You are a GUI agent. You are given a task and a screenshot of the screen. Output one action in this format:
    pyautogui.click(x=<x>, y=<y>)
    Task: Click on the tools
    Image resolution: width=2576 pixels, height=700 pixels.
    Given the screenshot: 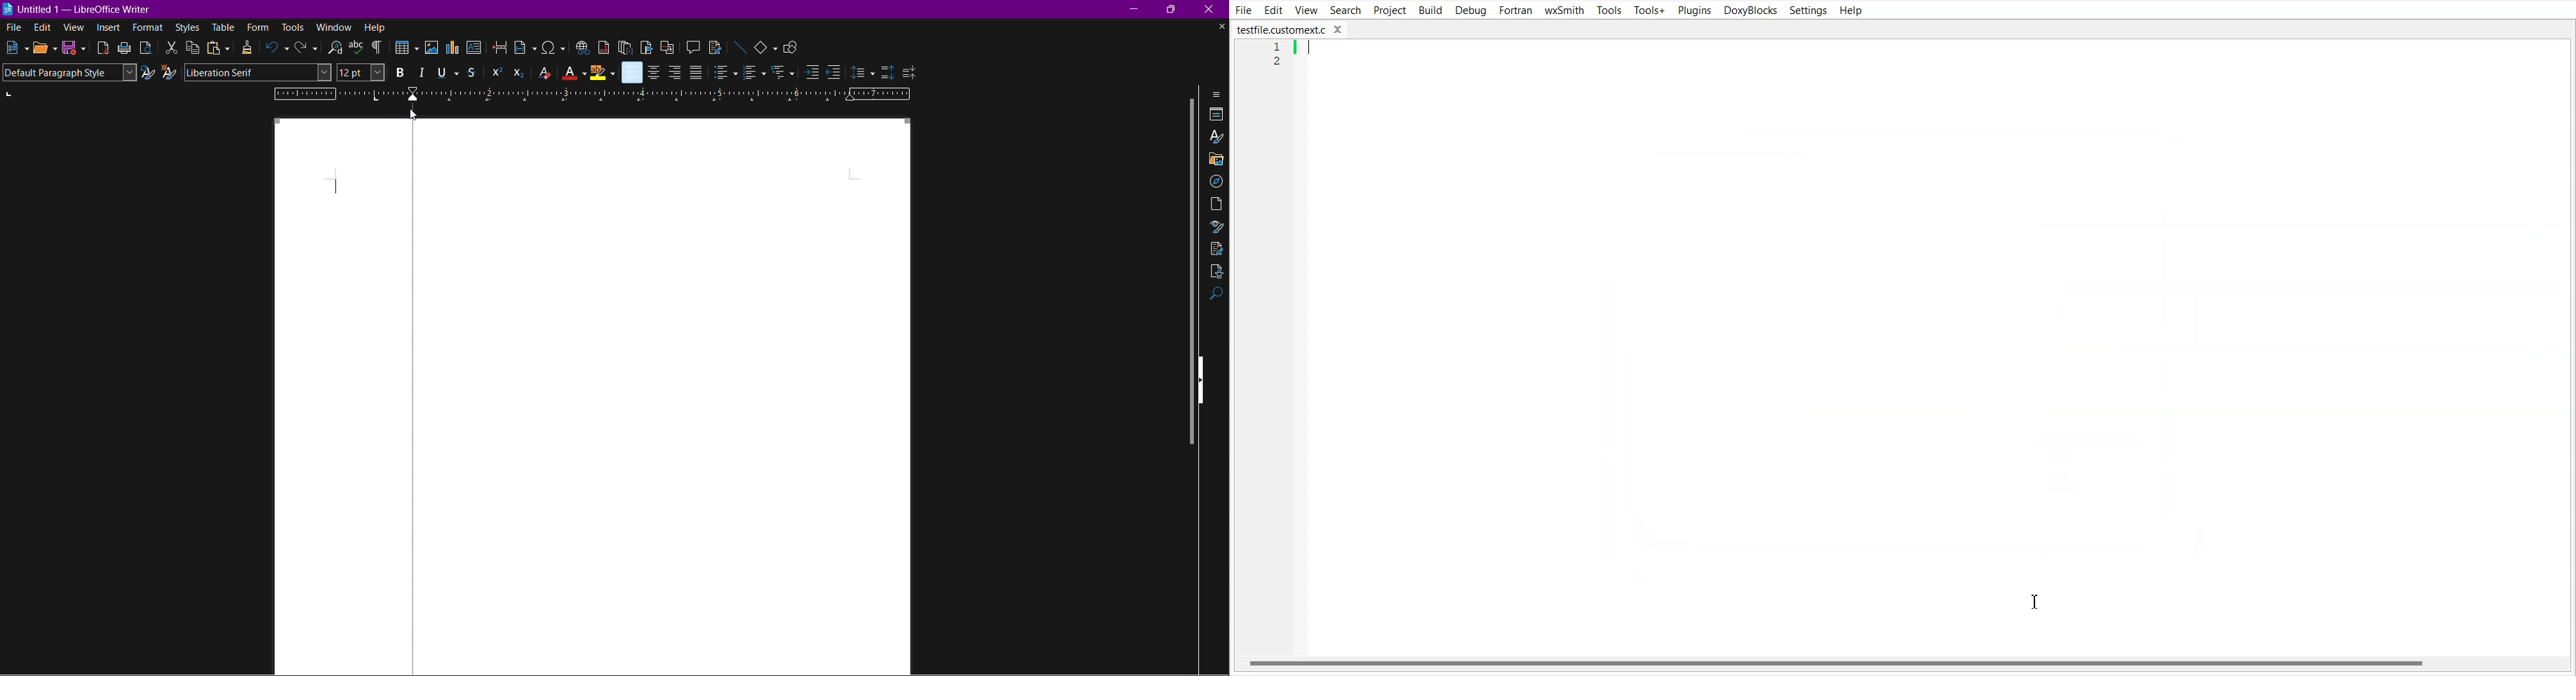 What is the action you would take?
    pyautogui.click(x=293, y=28)
    